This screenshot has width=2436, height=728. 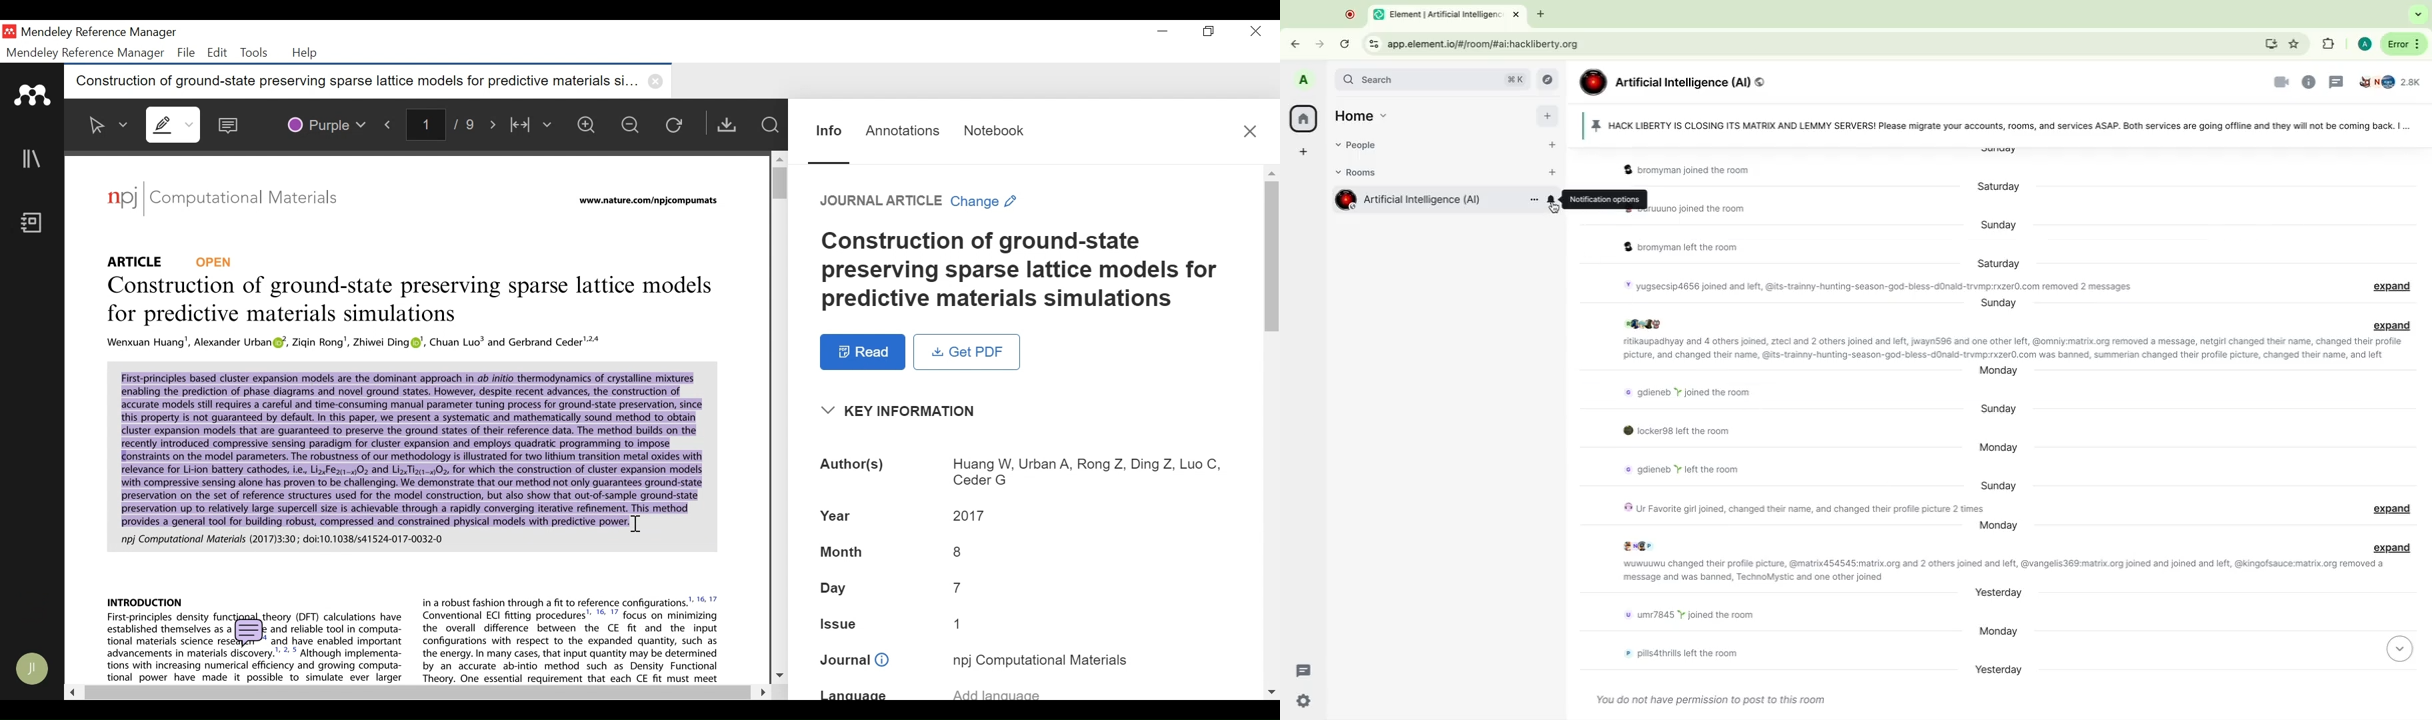 What do you see at coordinates (533, 125) in the screenshot?
I see `Fit to Width` at bounding box center [533, 125].